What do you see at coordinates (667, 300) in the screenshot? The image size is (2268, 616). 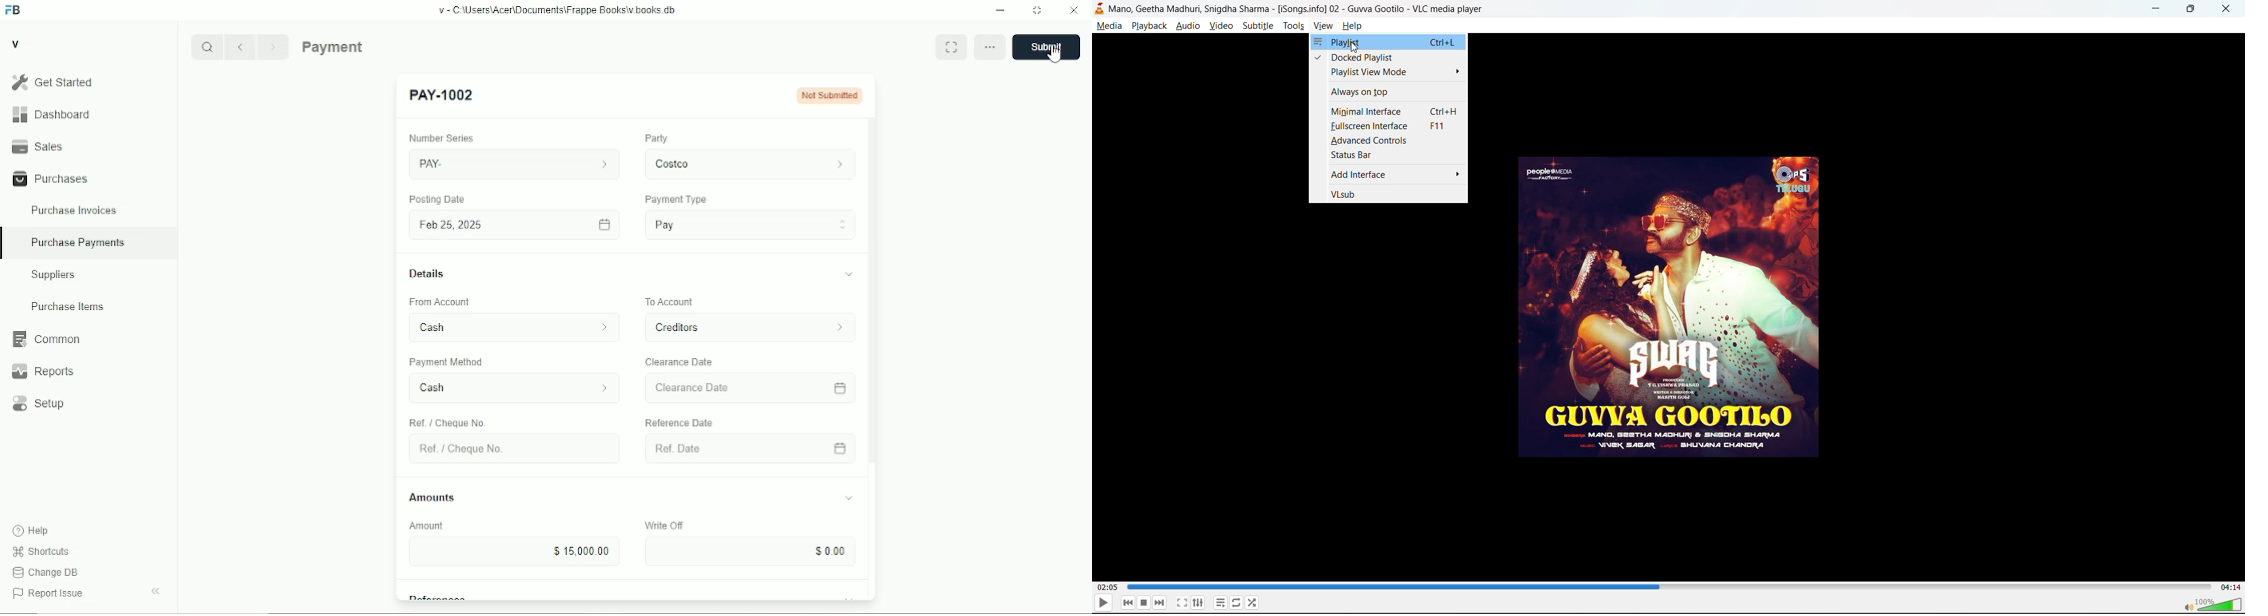 I see `To Account` at bounding box center [667, 300].